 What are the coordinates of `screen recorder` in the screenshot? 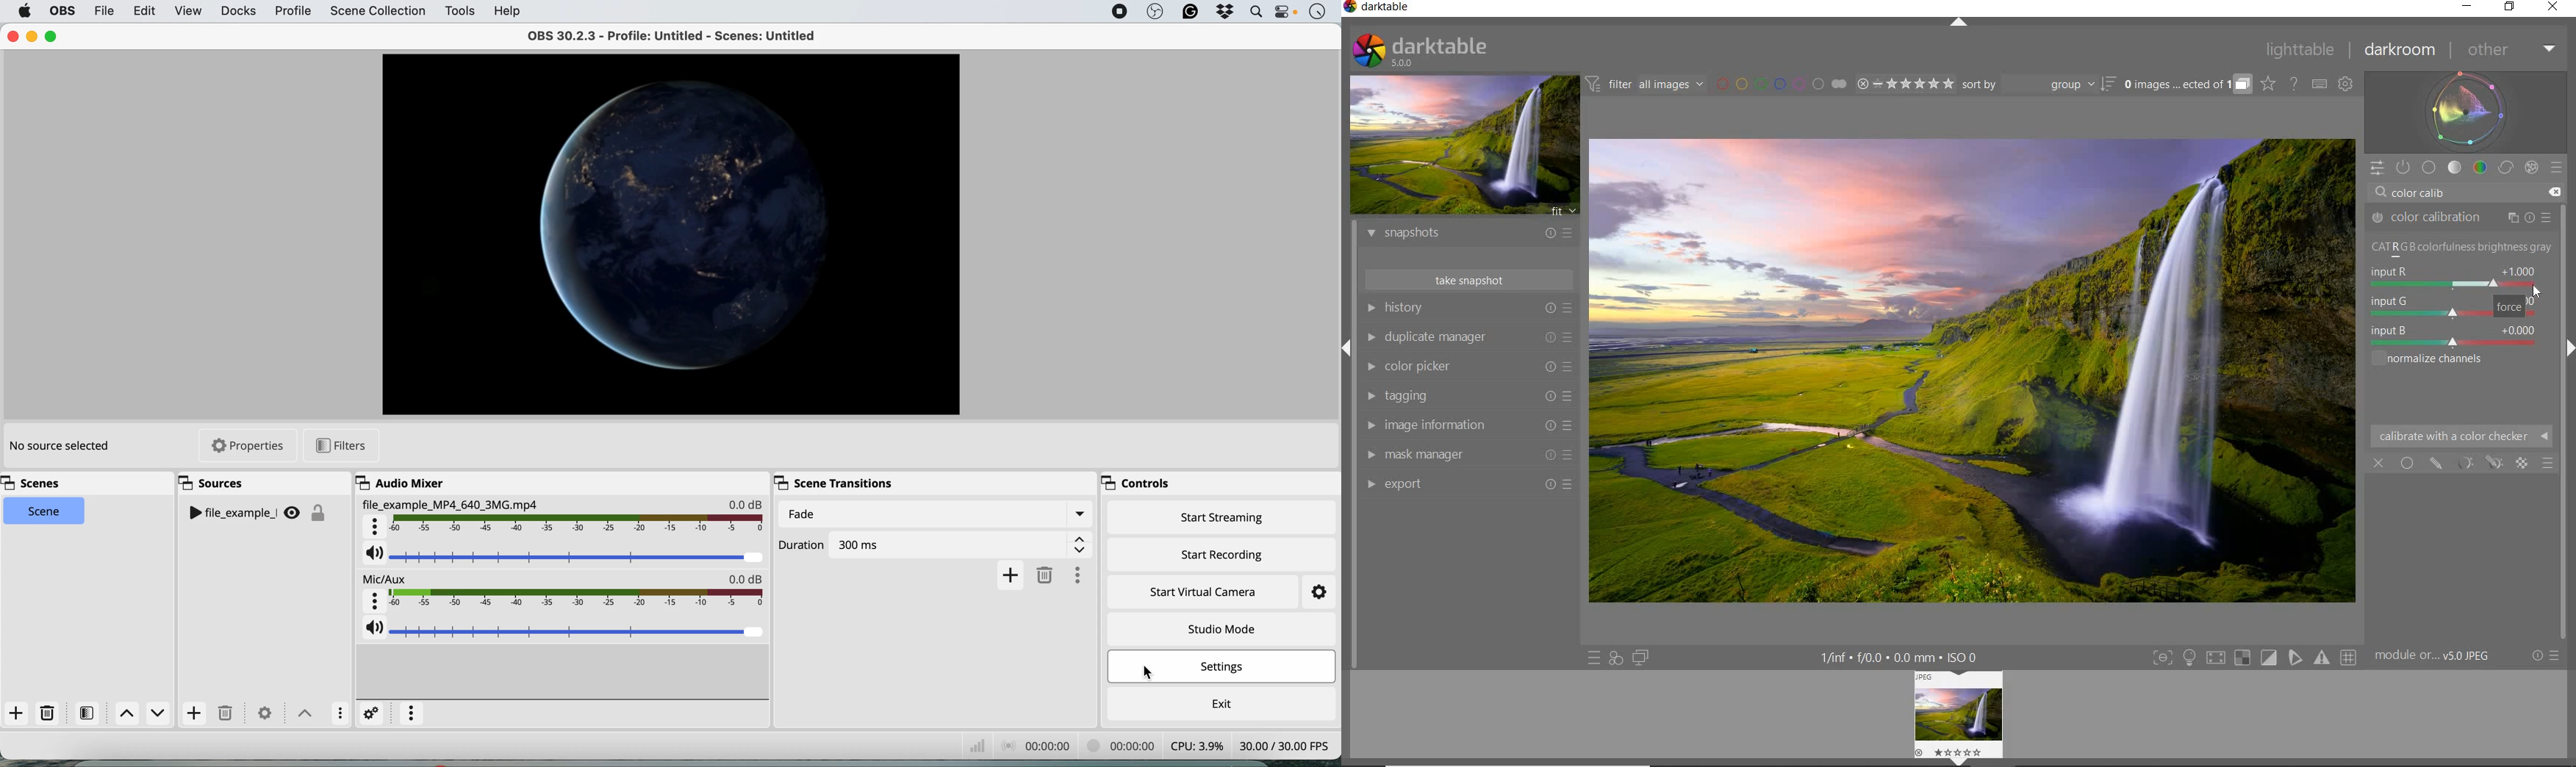 It's located at (1116, 12).